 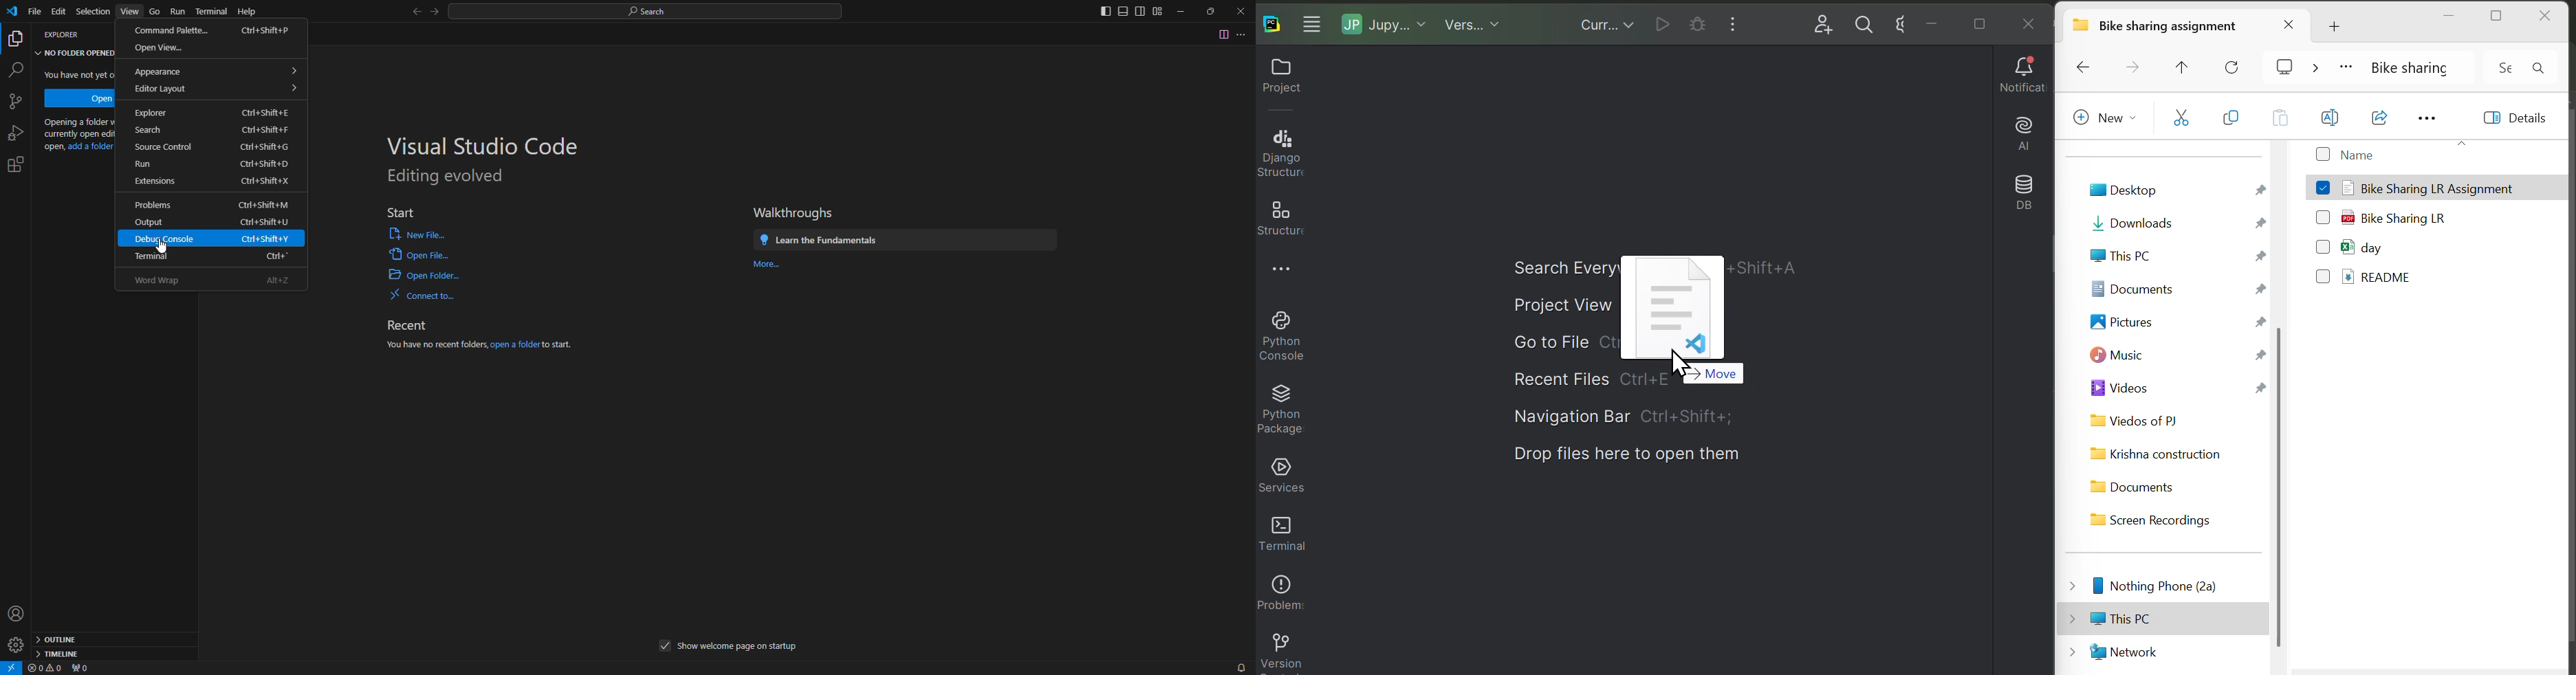 What do you see at coordinates (2438, 118) in the screenshot?
I see `More options` at bounding box center [2438, 118].